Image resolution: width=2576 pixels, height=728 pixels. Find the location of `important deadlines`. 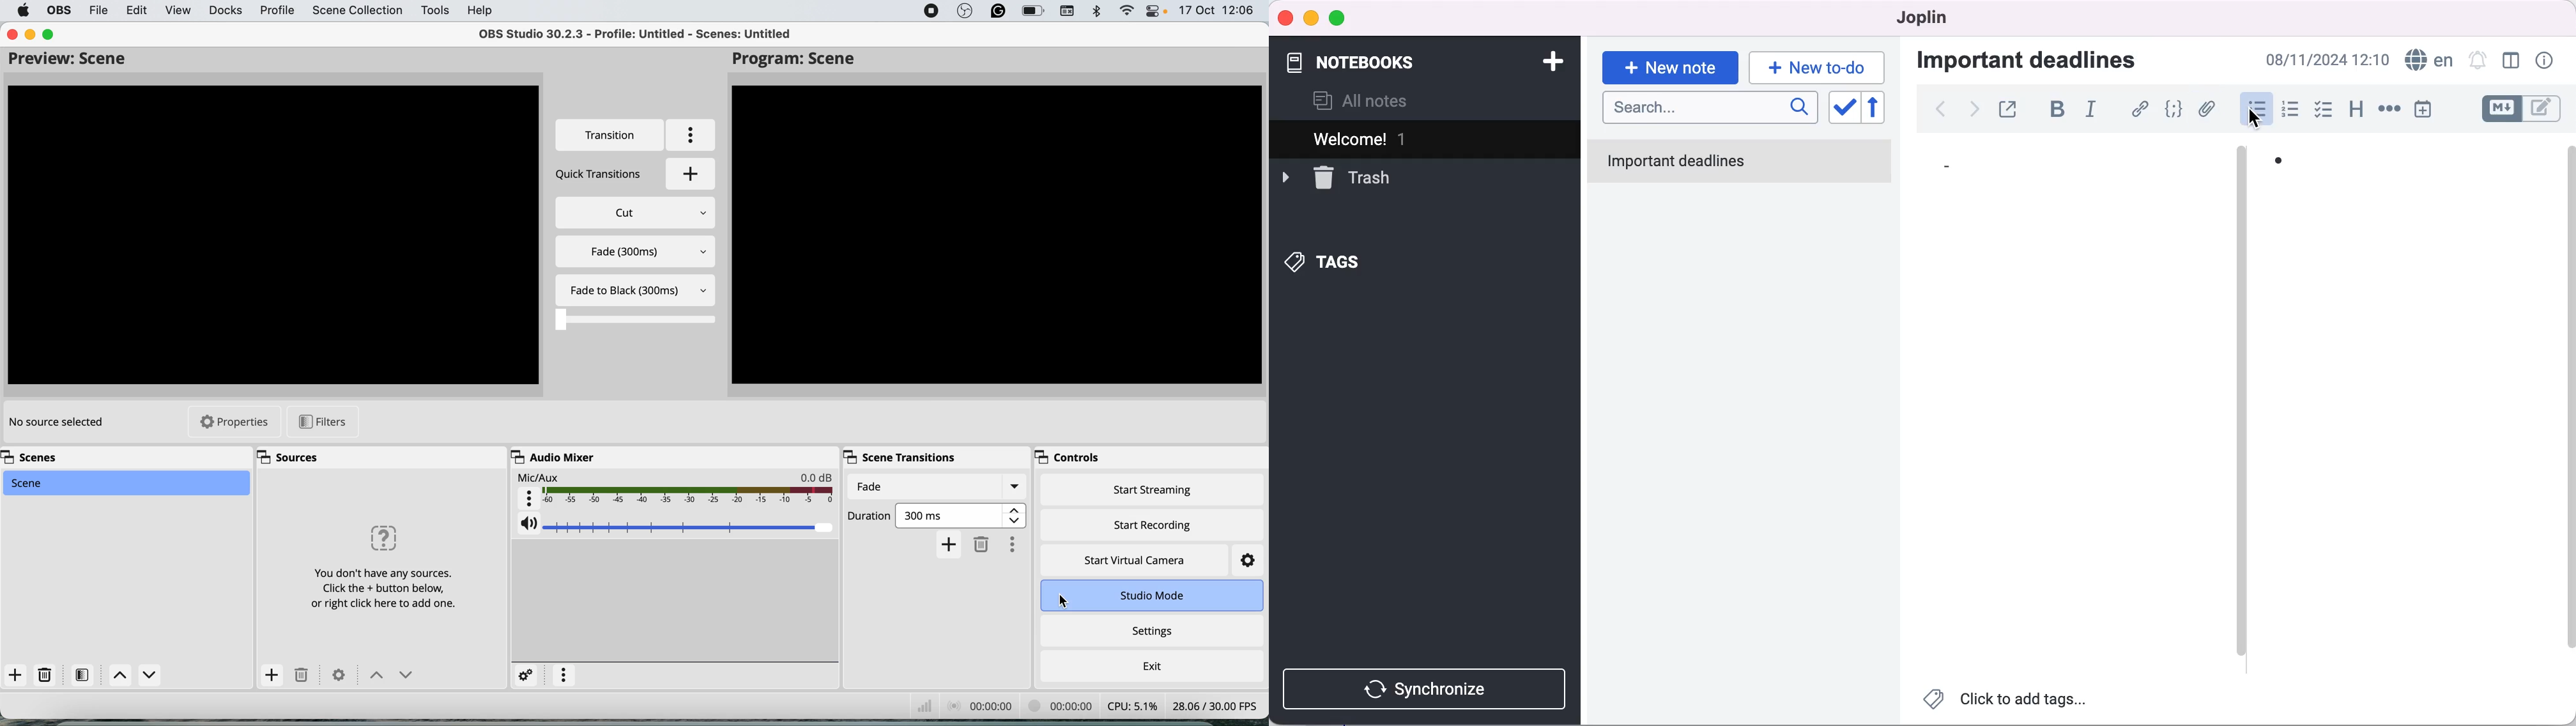

important deadlines is located at coordinates (2040, 63).